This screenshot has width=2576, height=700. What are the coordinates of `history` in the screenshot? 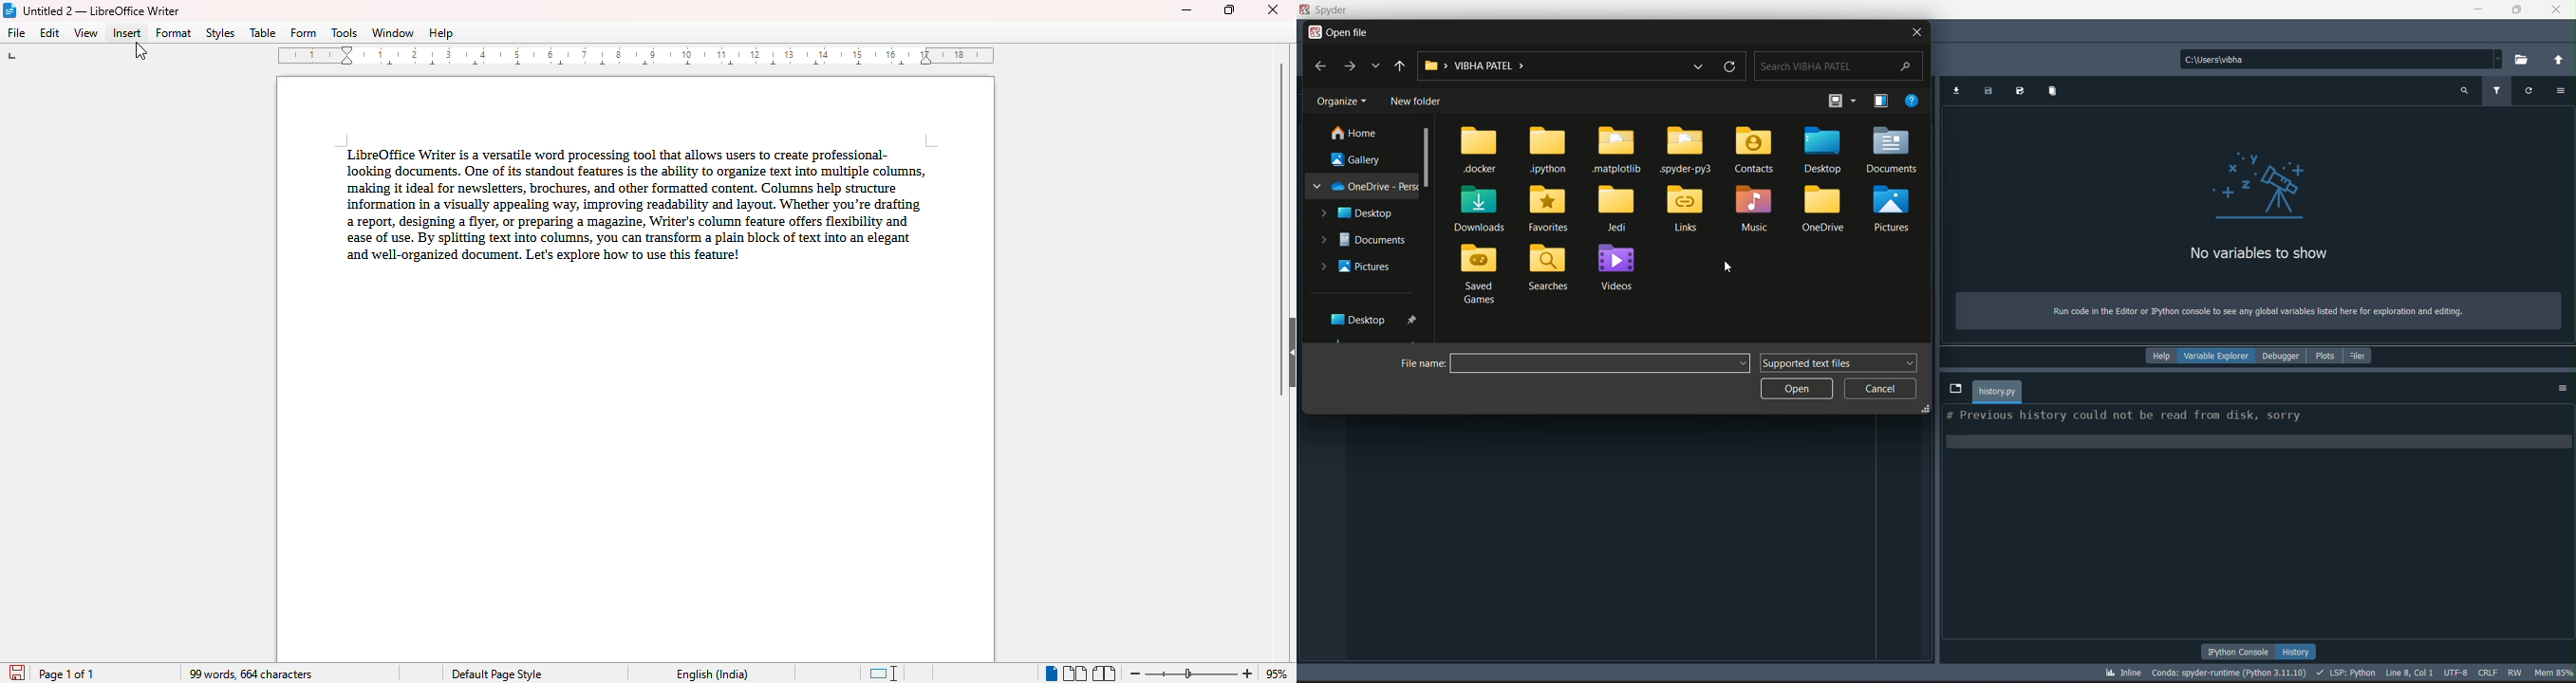 It's located at (2298, 650).